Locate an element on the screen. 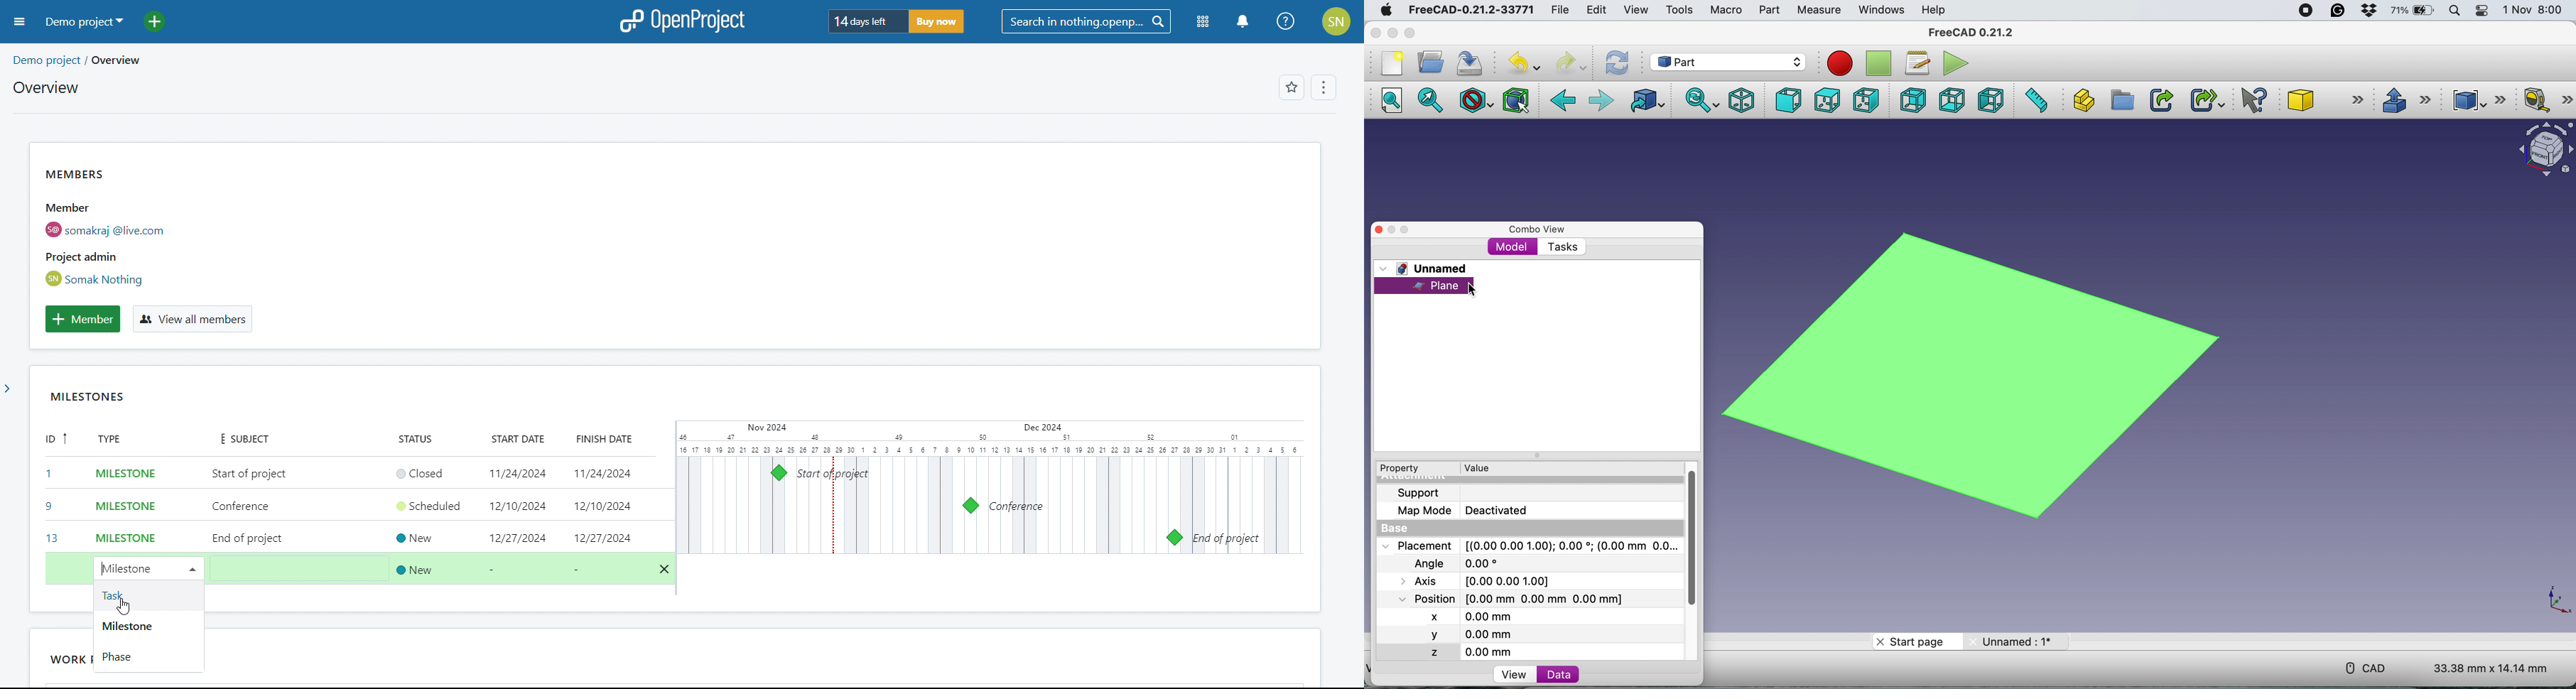 Image resolution: width=2576 pixels, height=700 pixels. plane selected is located at coordinates (1423, 287).